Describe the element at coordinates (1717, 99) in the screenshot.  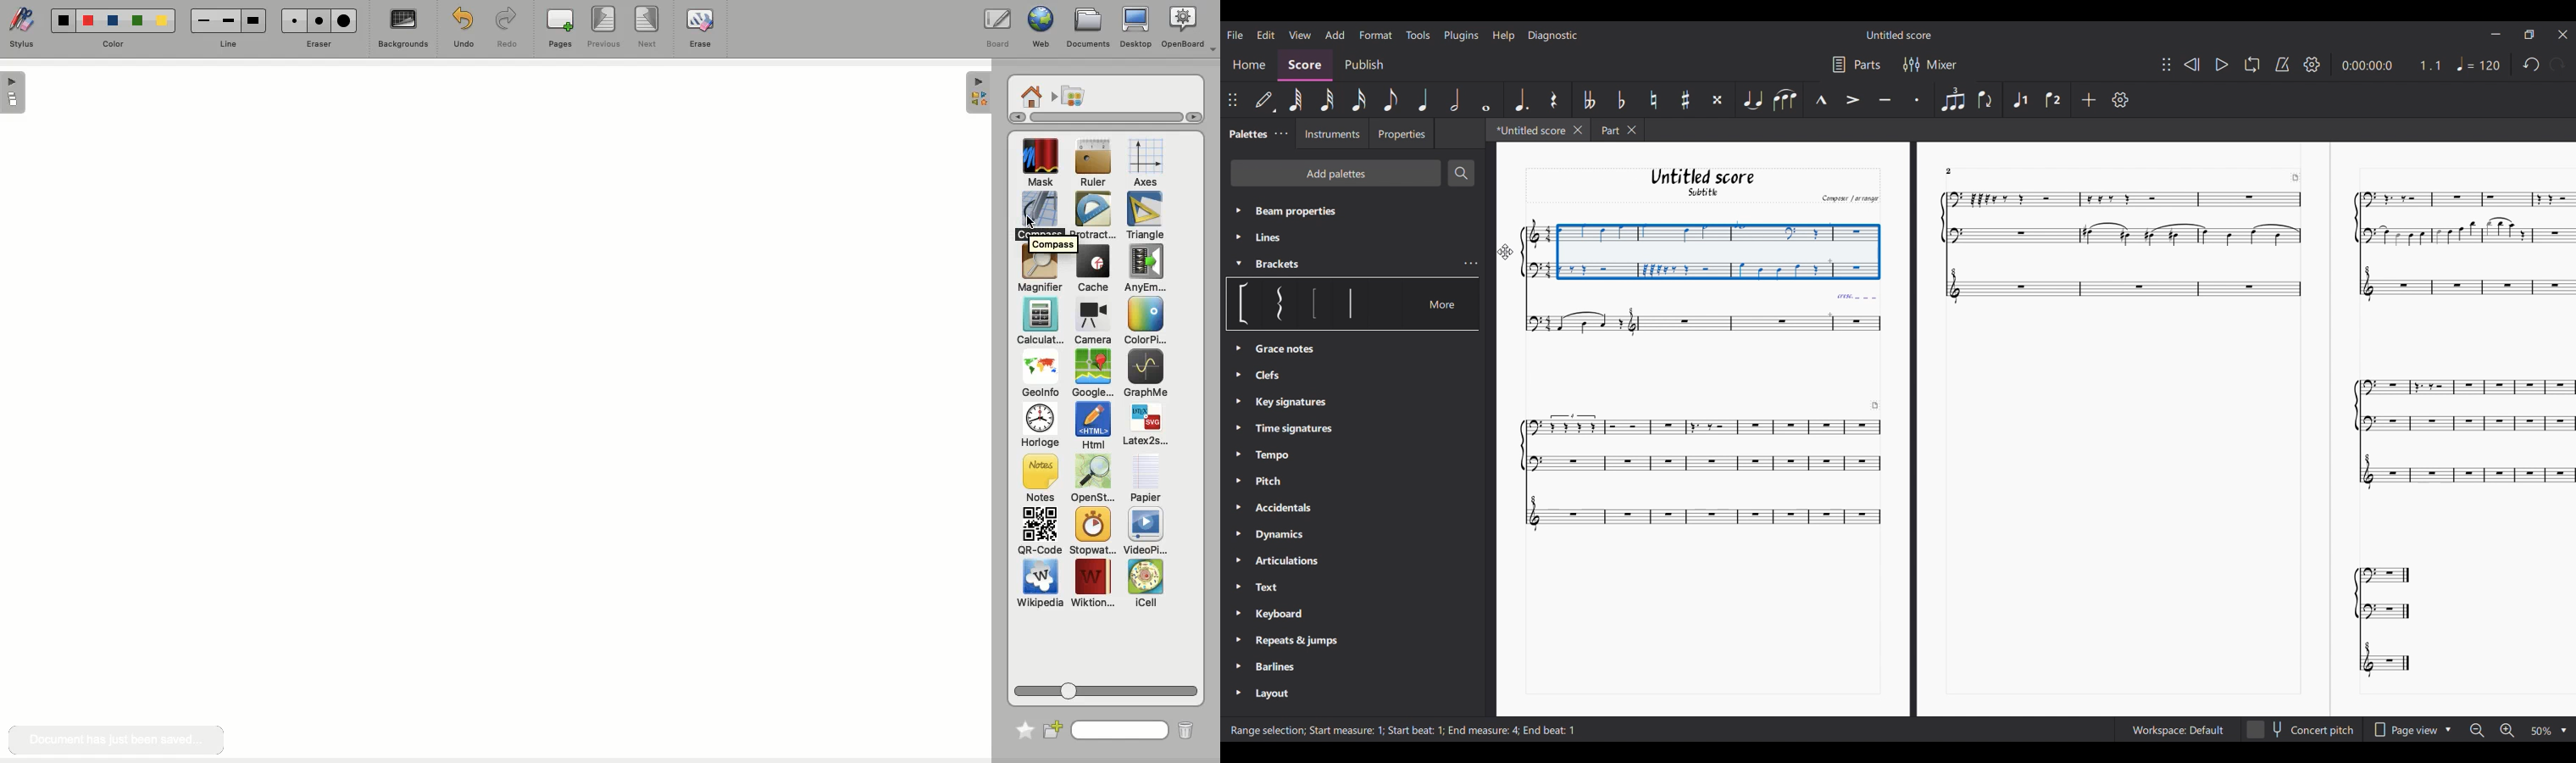
I see `Toggle double sharp` at that location.